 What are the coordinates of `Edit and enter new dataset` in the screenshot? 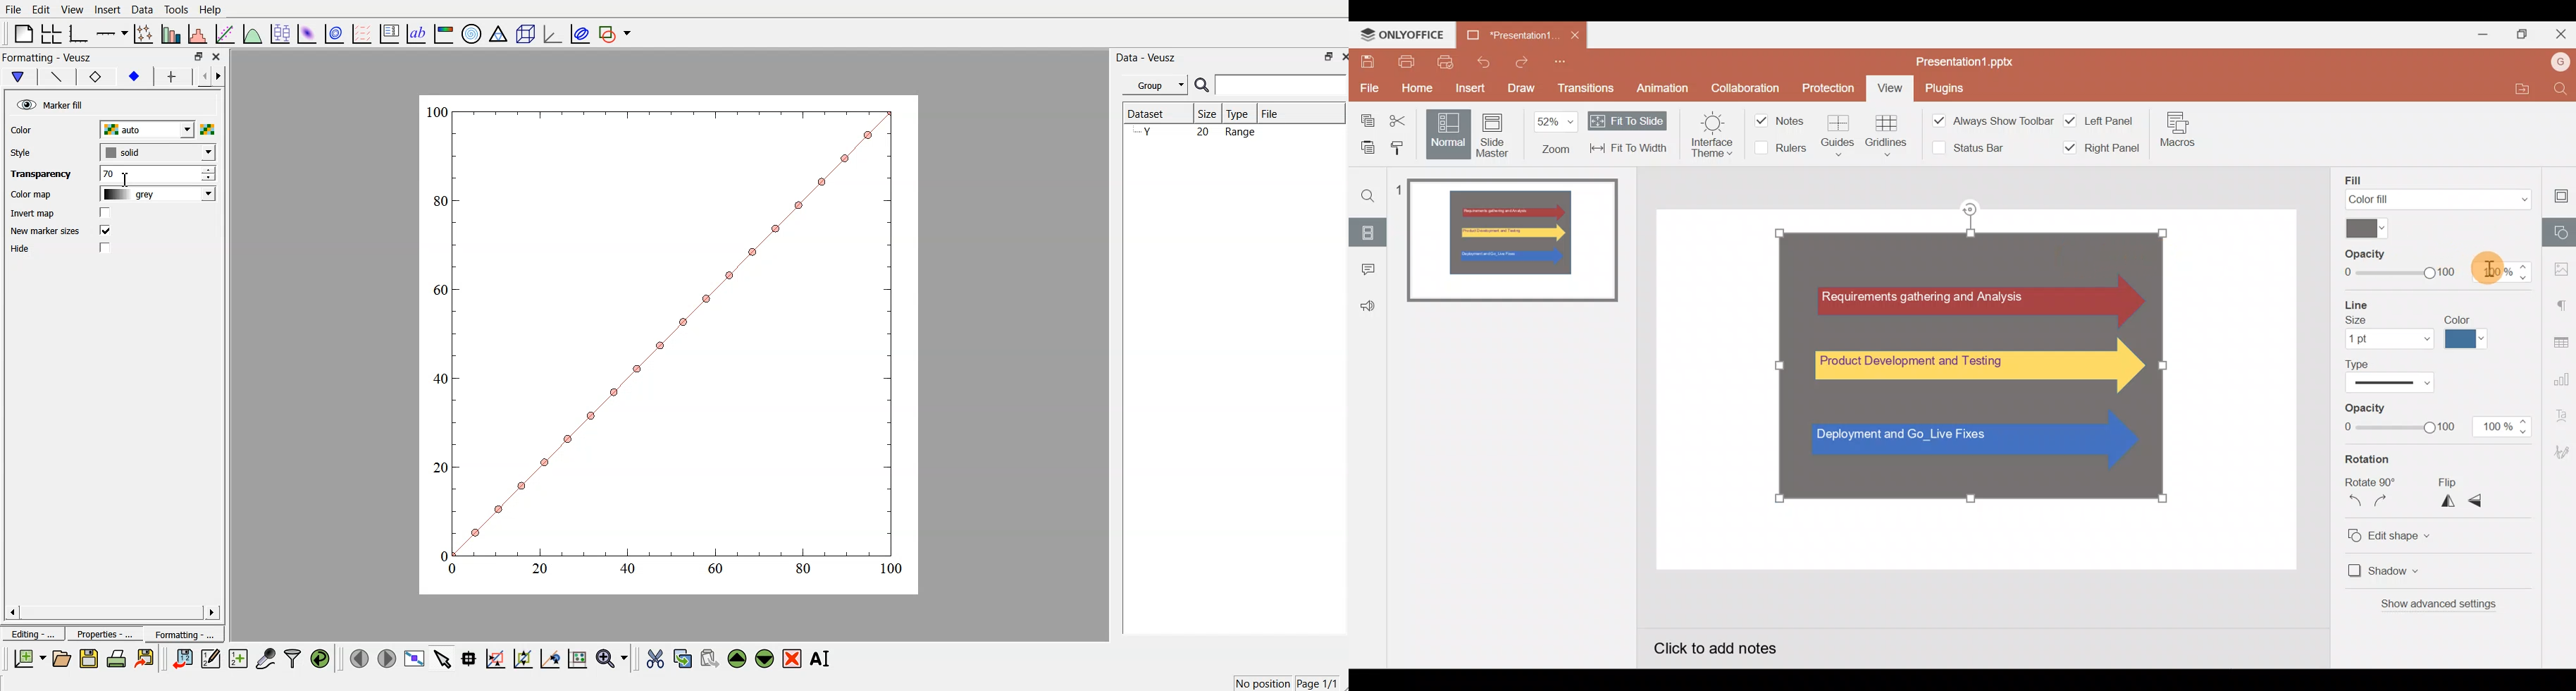 It's located at (209, 659).